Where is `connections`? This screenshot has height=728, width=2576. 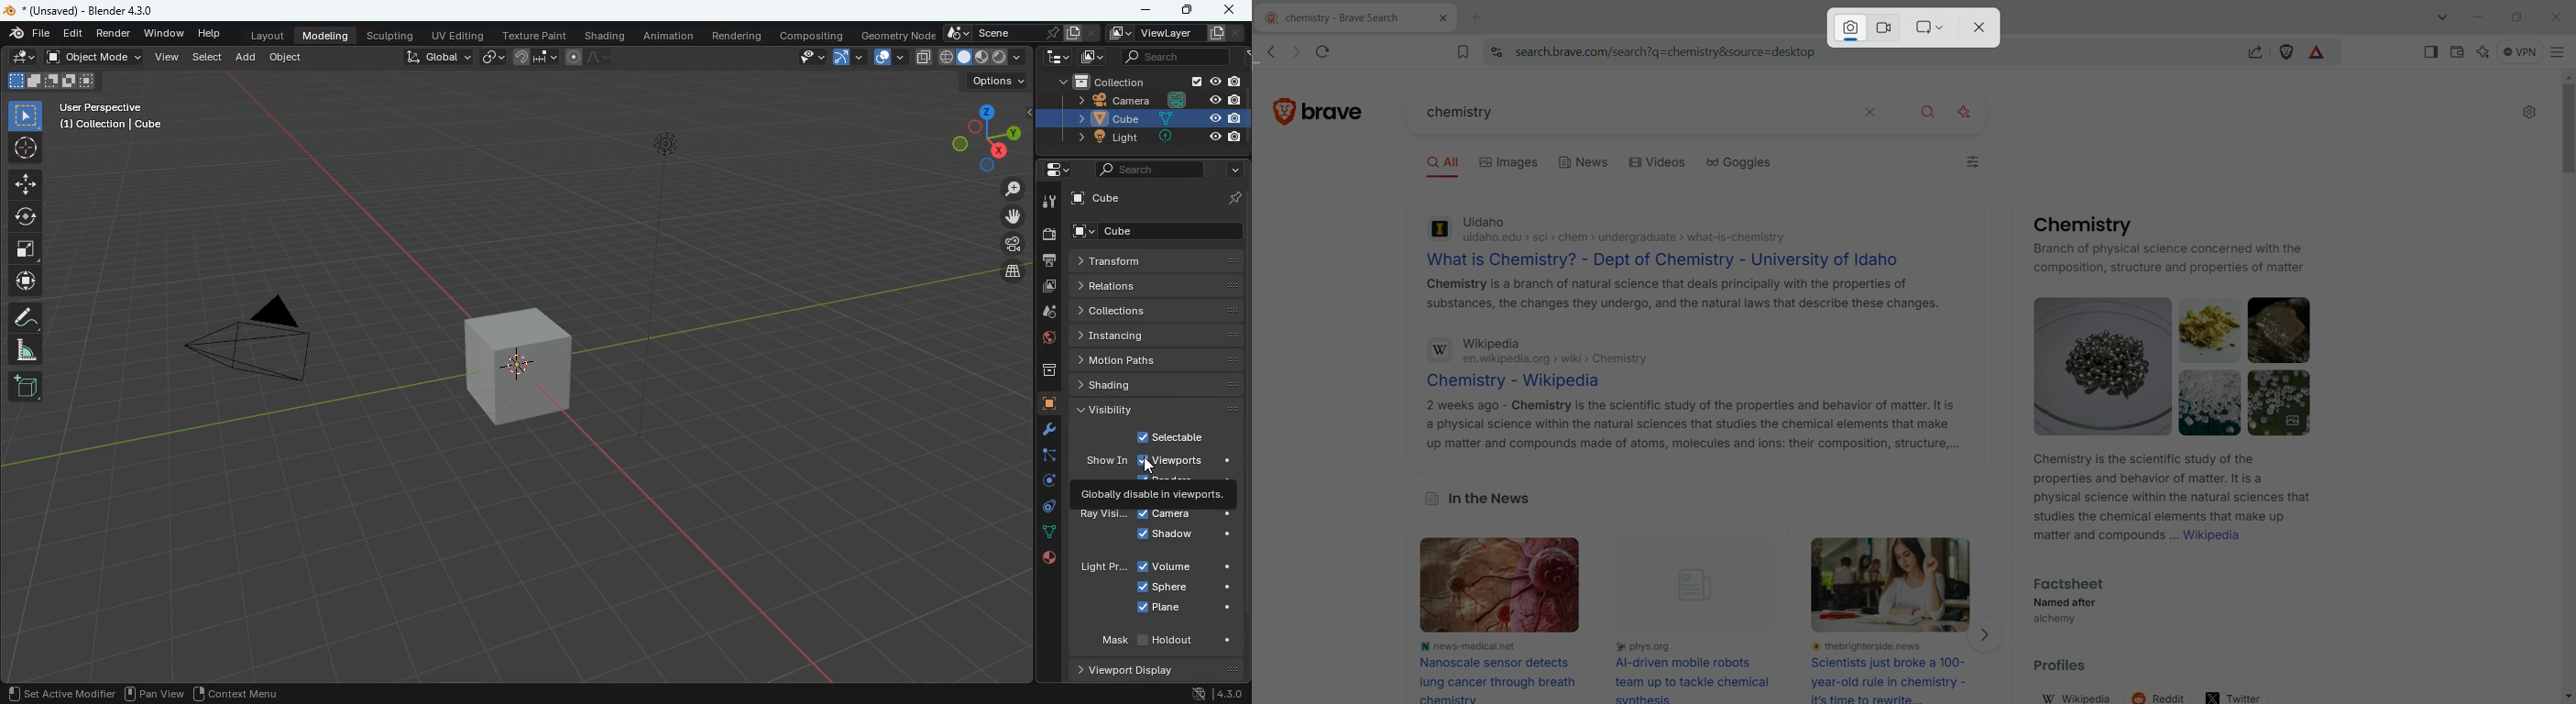 connections is located at coordinates (1045, 531).